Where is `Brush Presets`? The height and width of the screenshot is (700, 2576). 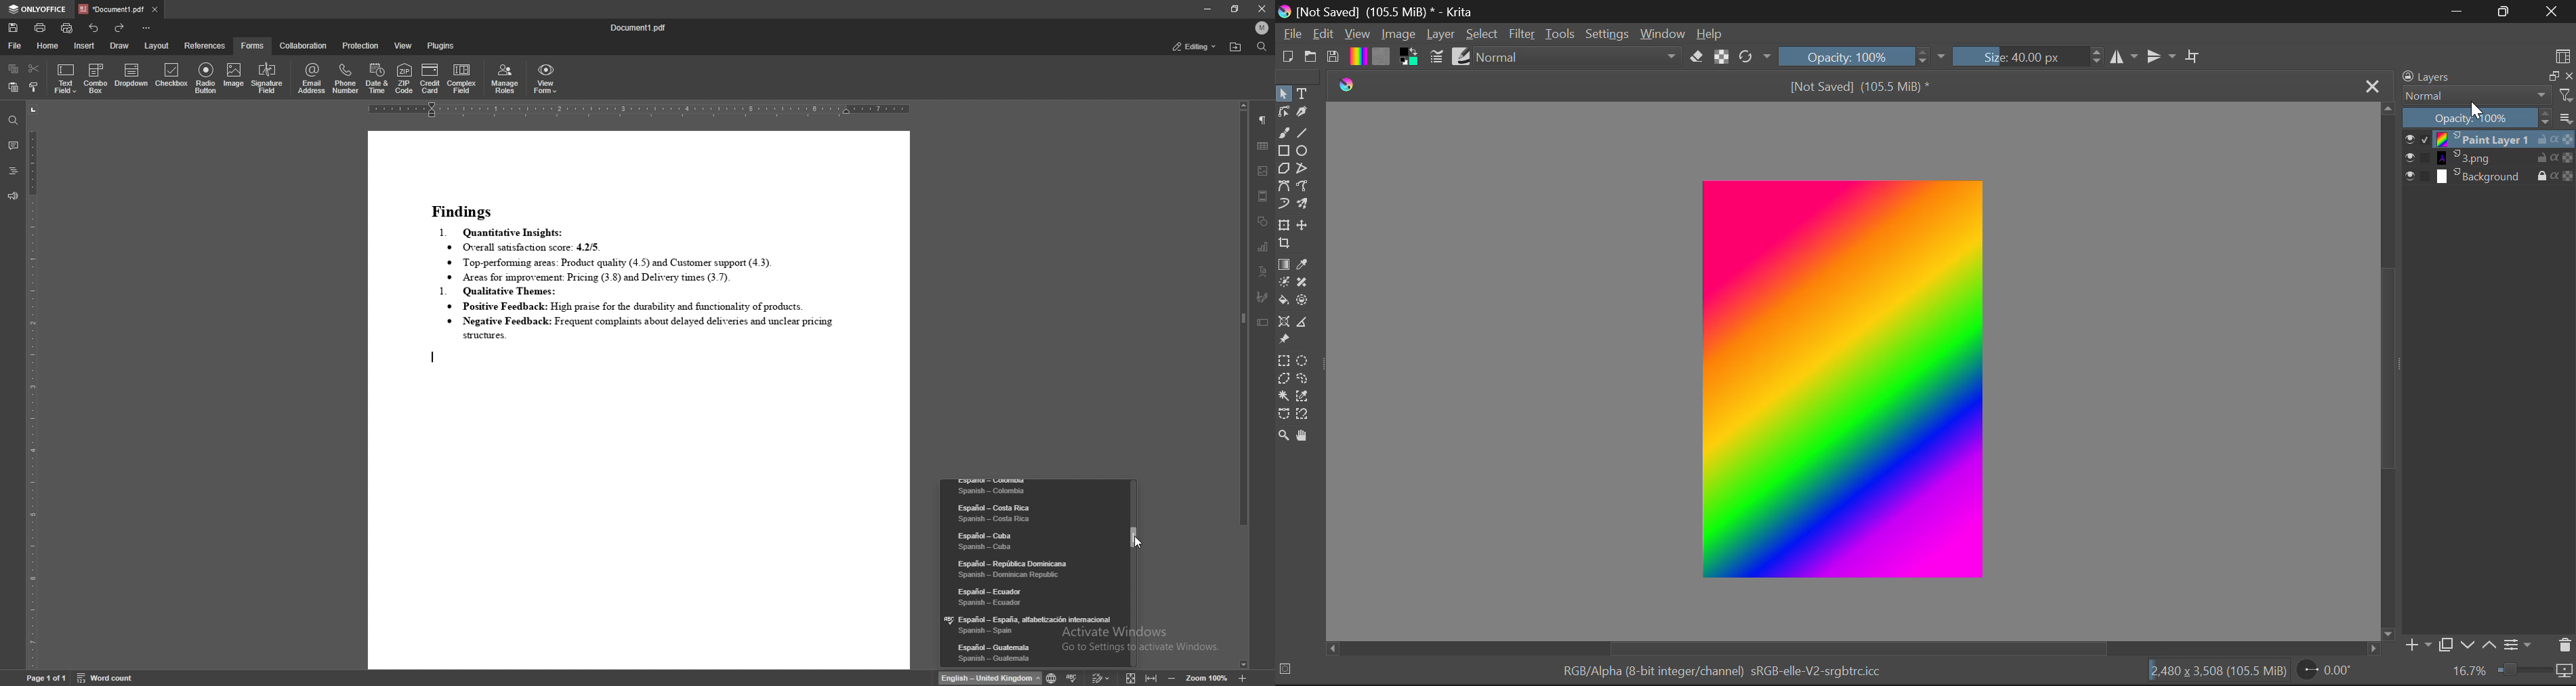
Brush Presets is located at coordinates (1462, 58).